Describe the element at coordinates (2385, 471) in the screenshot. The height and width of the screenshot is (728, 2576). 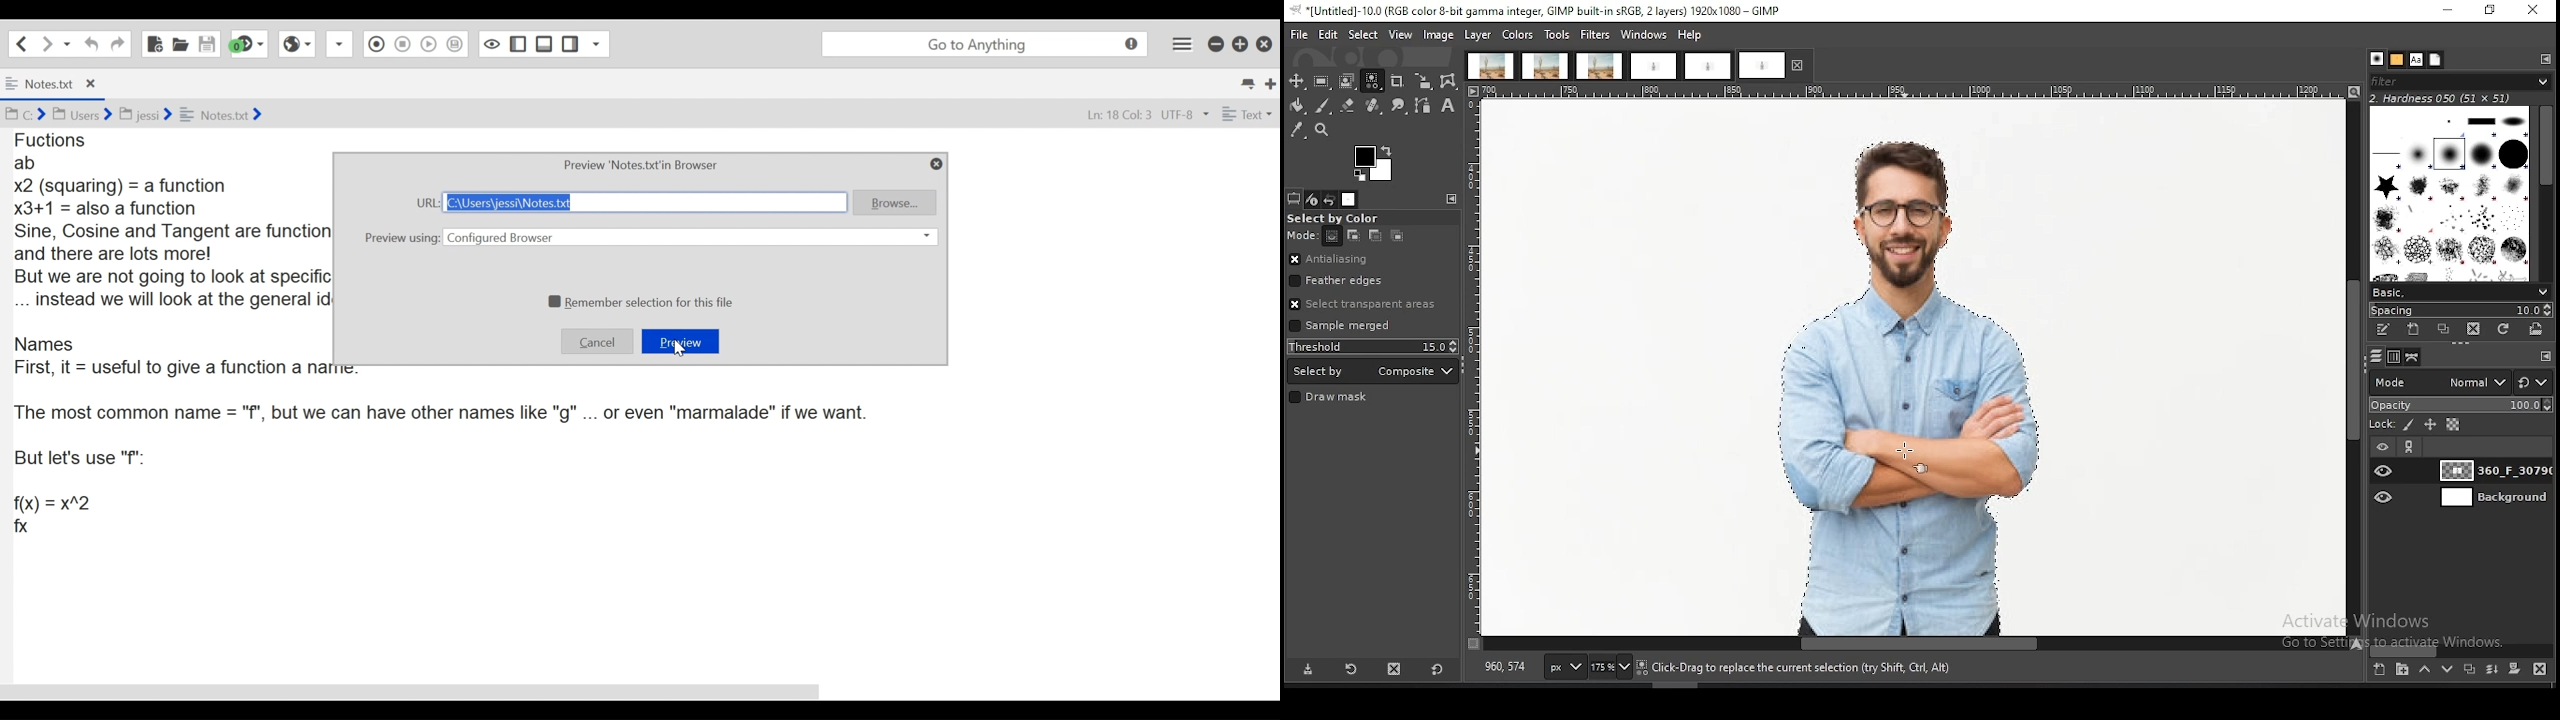
I see `layer visibility on/off` at that location.